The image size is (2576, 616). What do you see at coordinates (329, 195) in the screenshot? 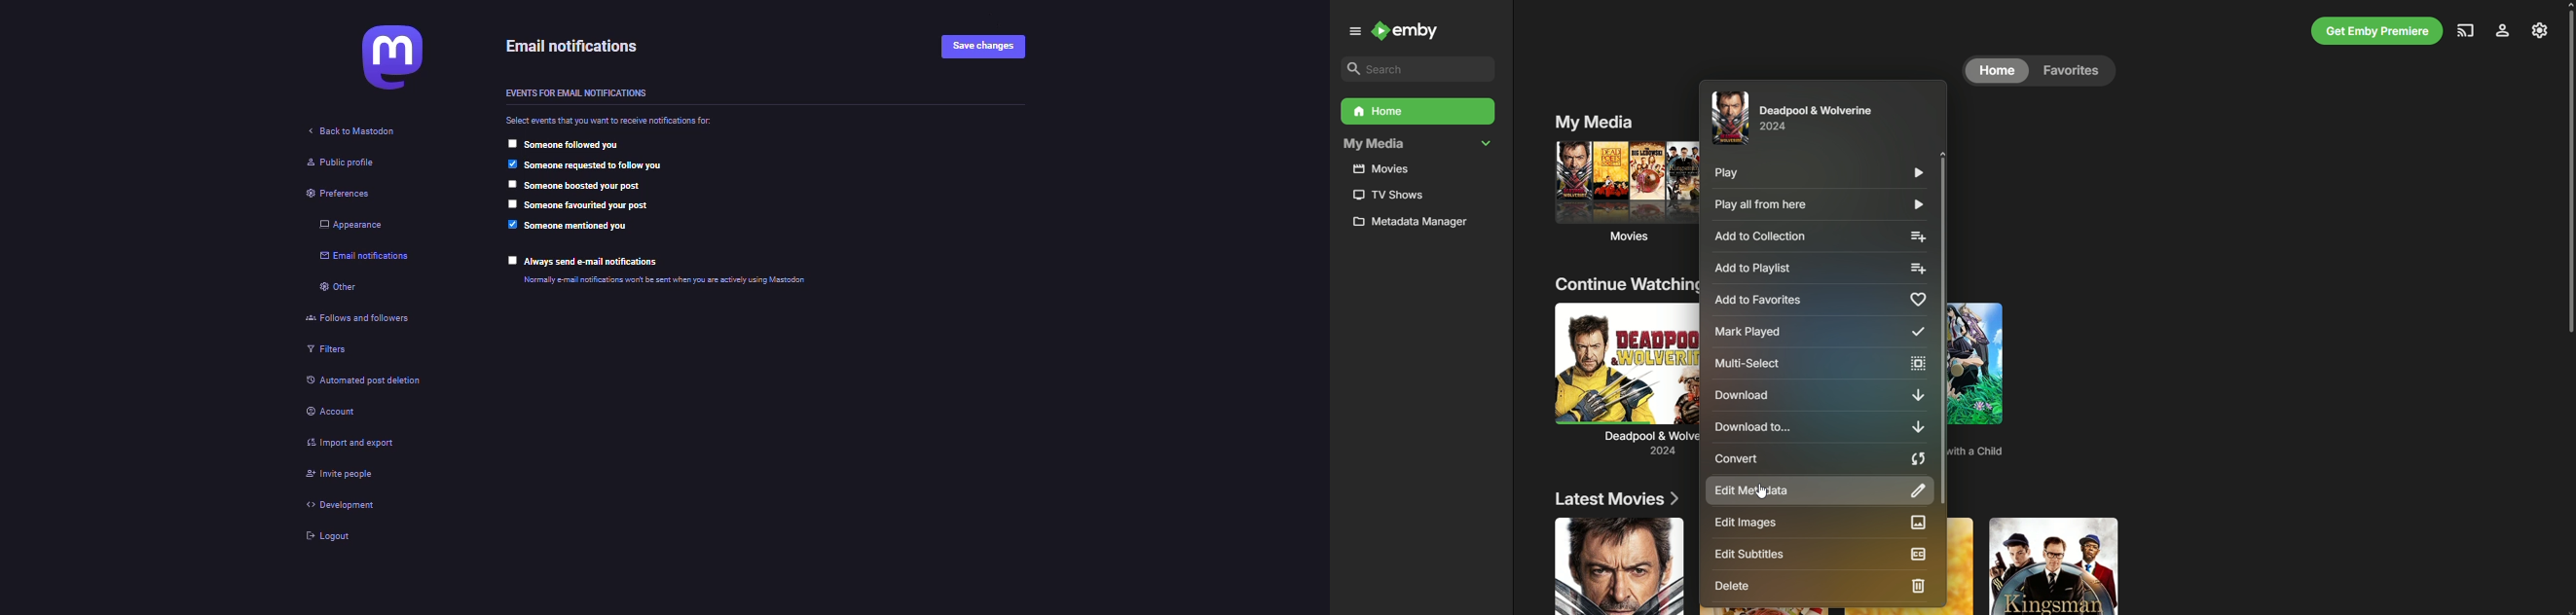
I see `preferences` at bounding box center [329, 195].